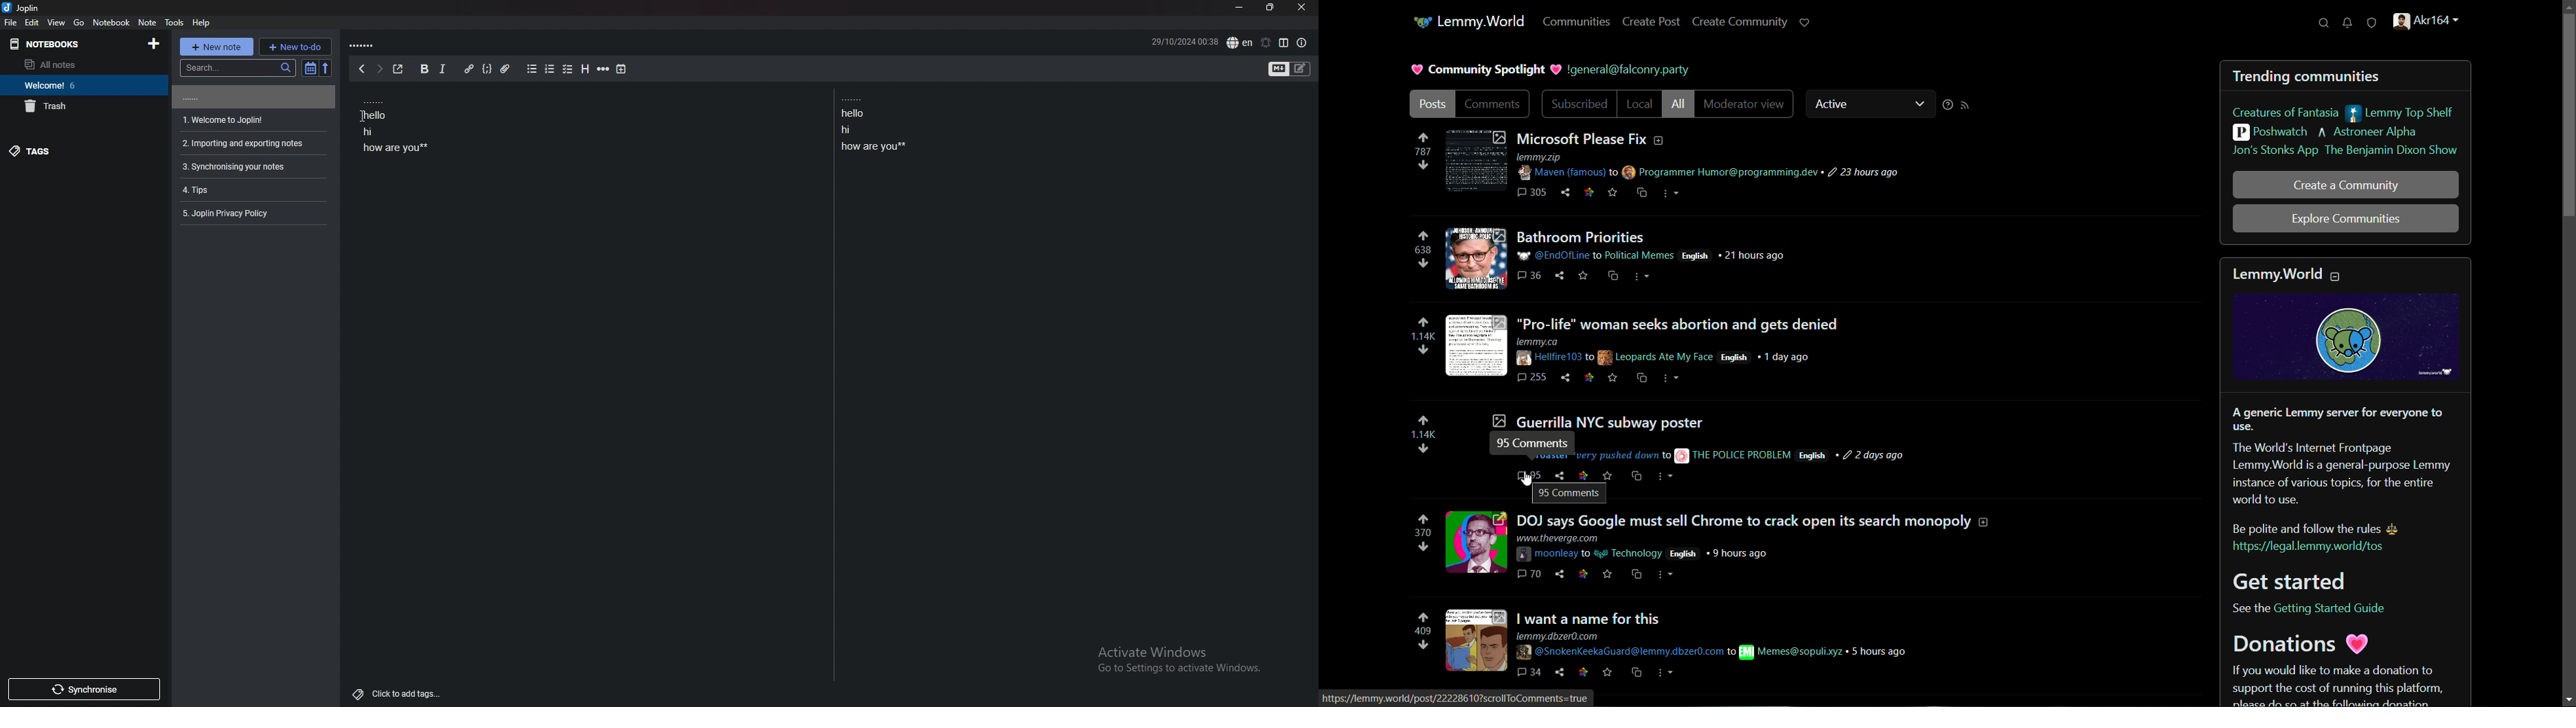 The width and height of the screenshot is (2576, 728). Describe the element at coordinates (1622, 455) in the screenshot. I see `very pushed down to` at that location.